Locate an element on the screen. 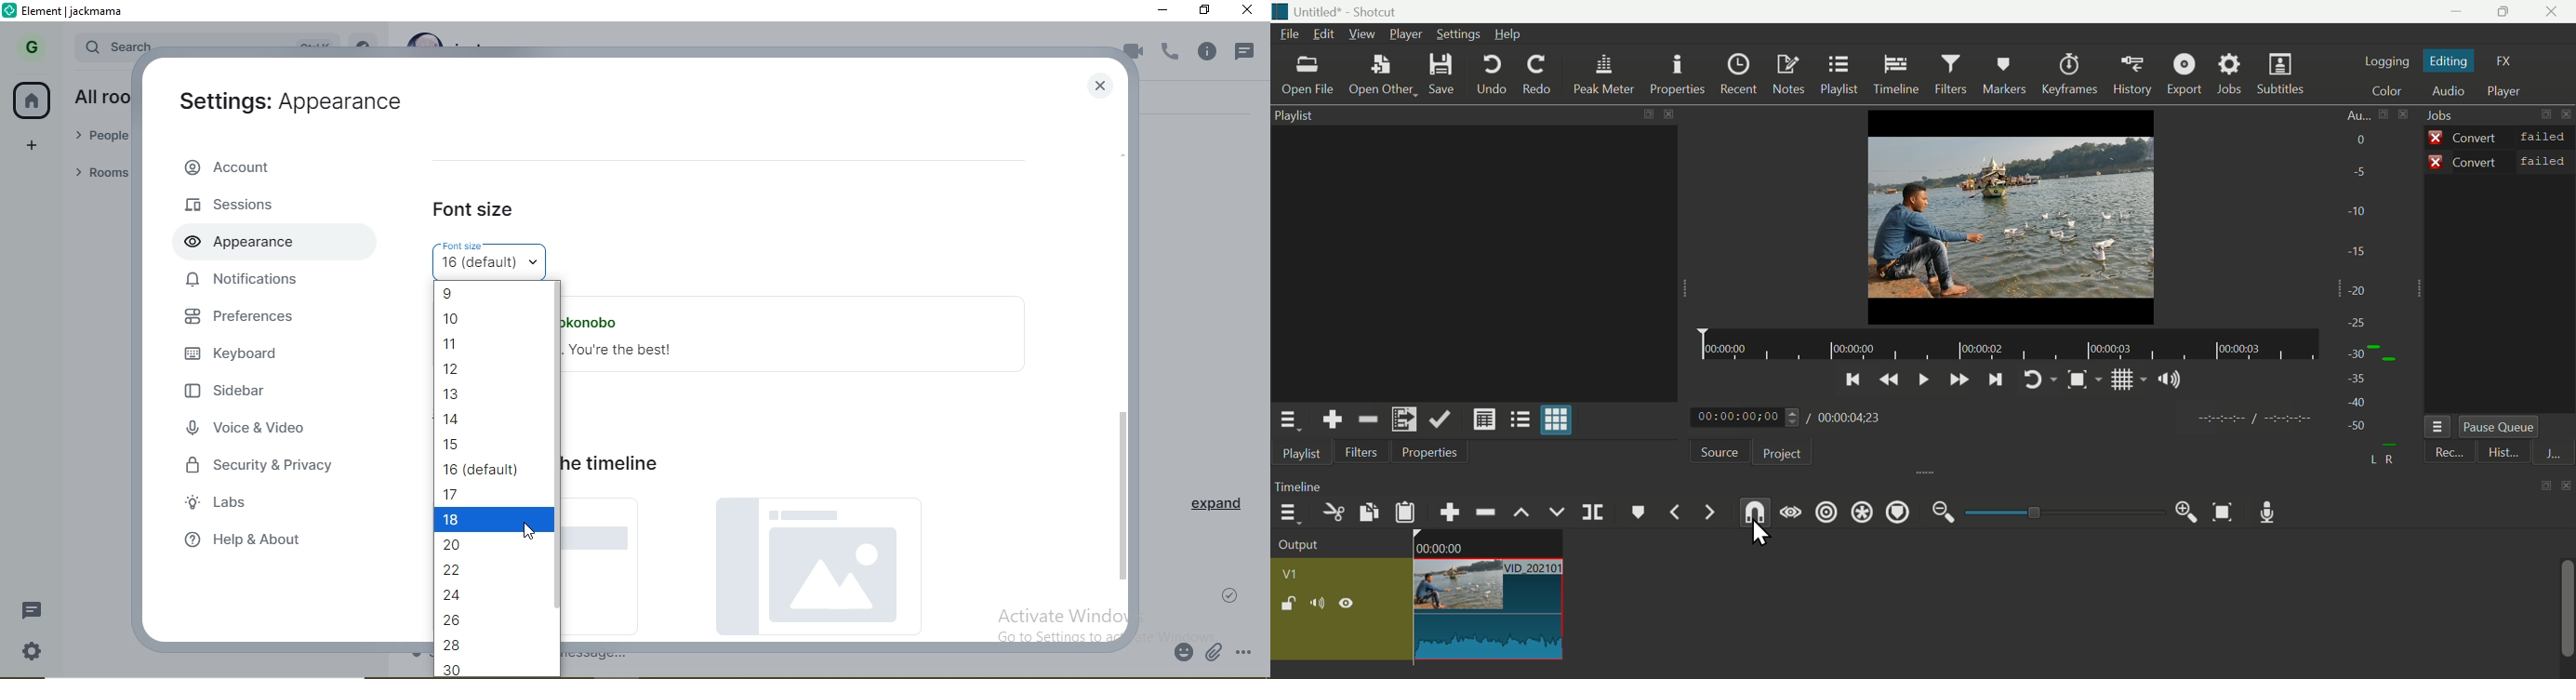  Snap is located at coordinates (1751, 514).